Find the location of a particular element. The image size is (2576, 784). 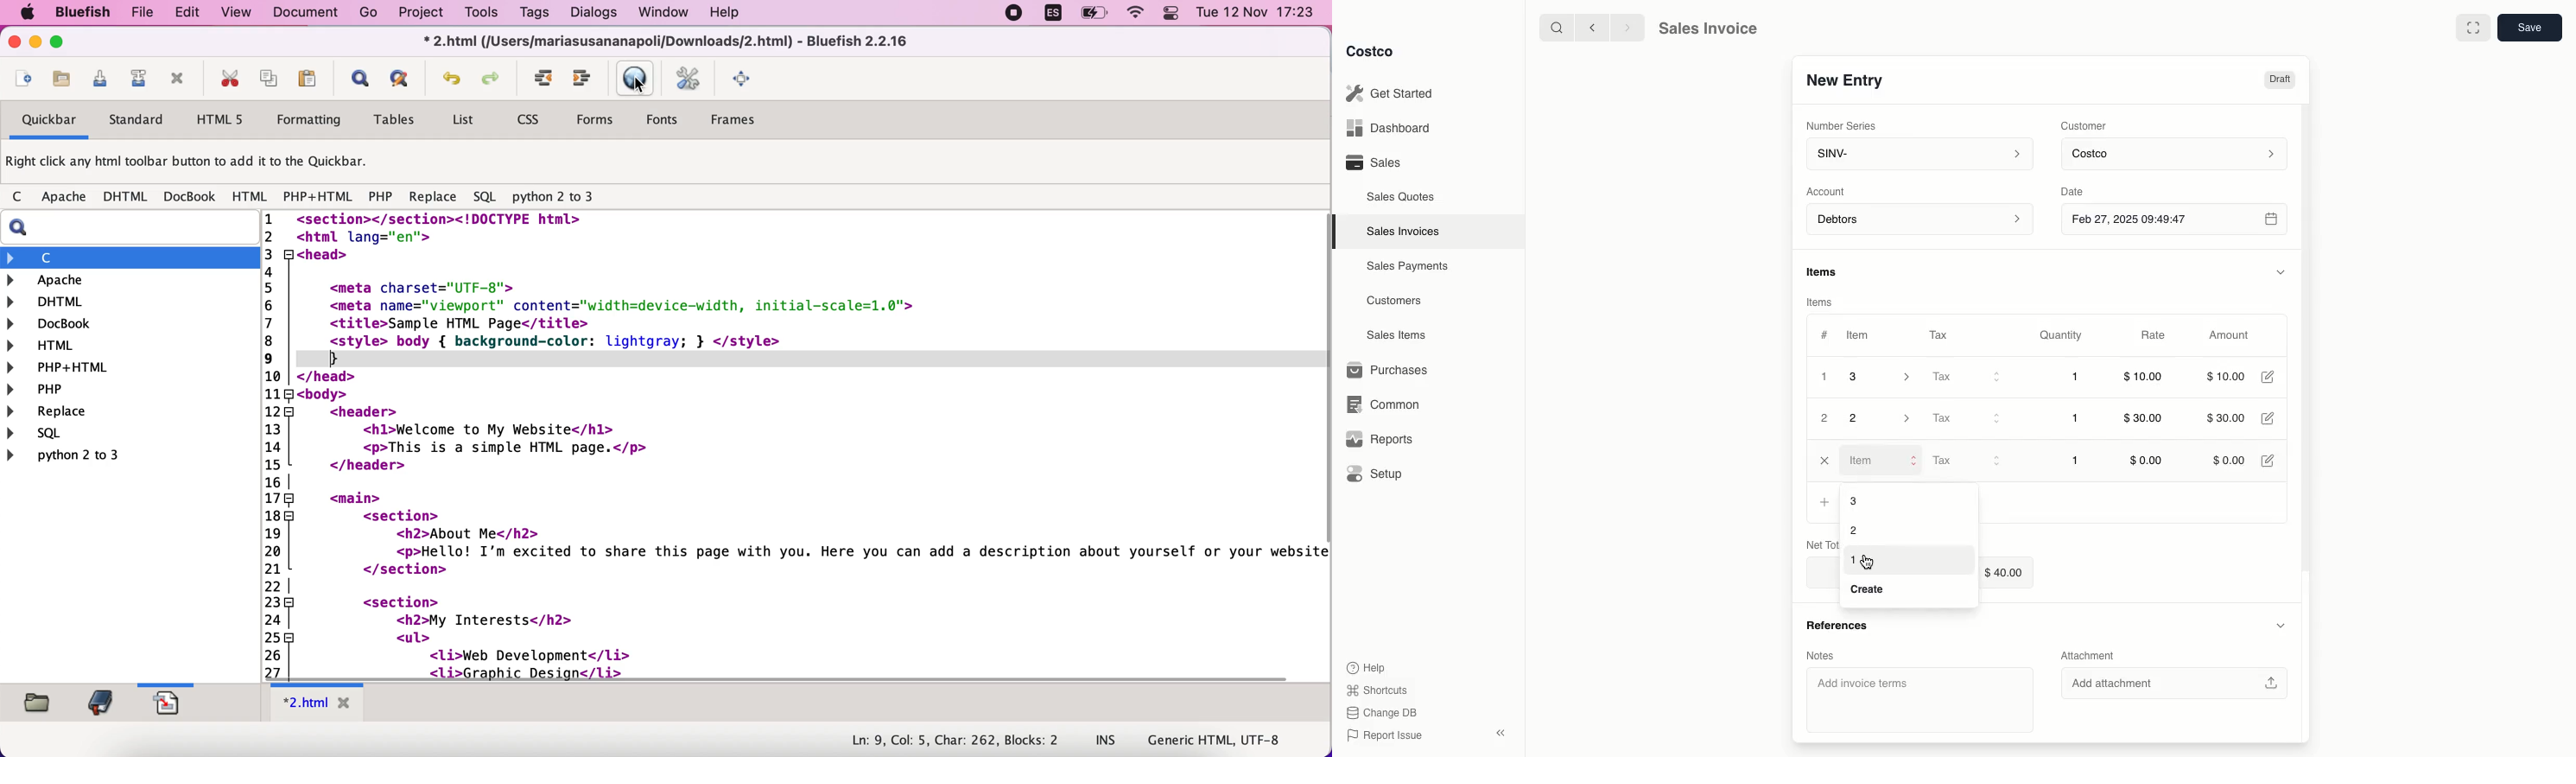

Edit is located at coordinates (2268, 459).